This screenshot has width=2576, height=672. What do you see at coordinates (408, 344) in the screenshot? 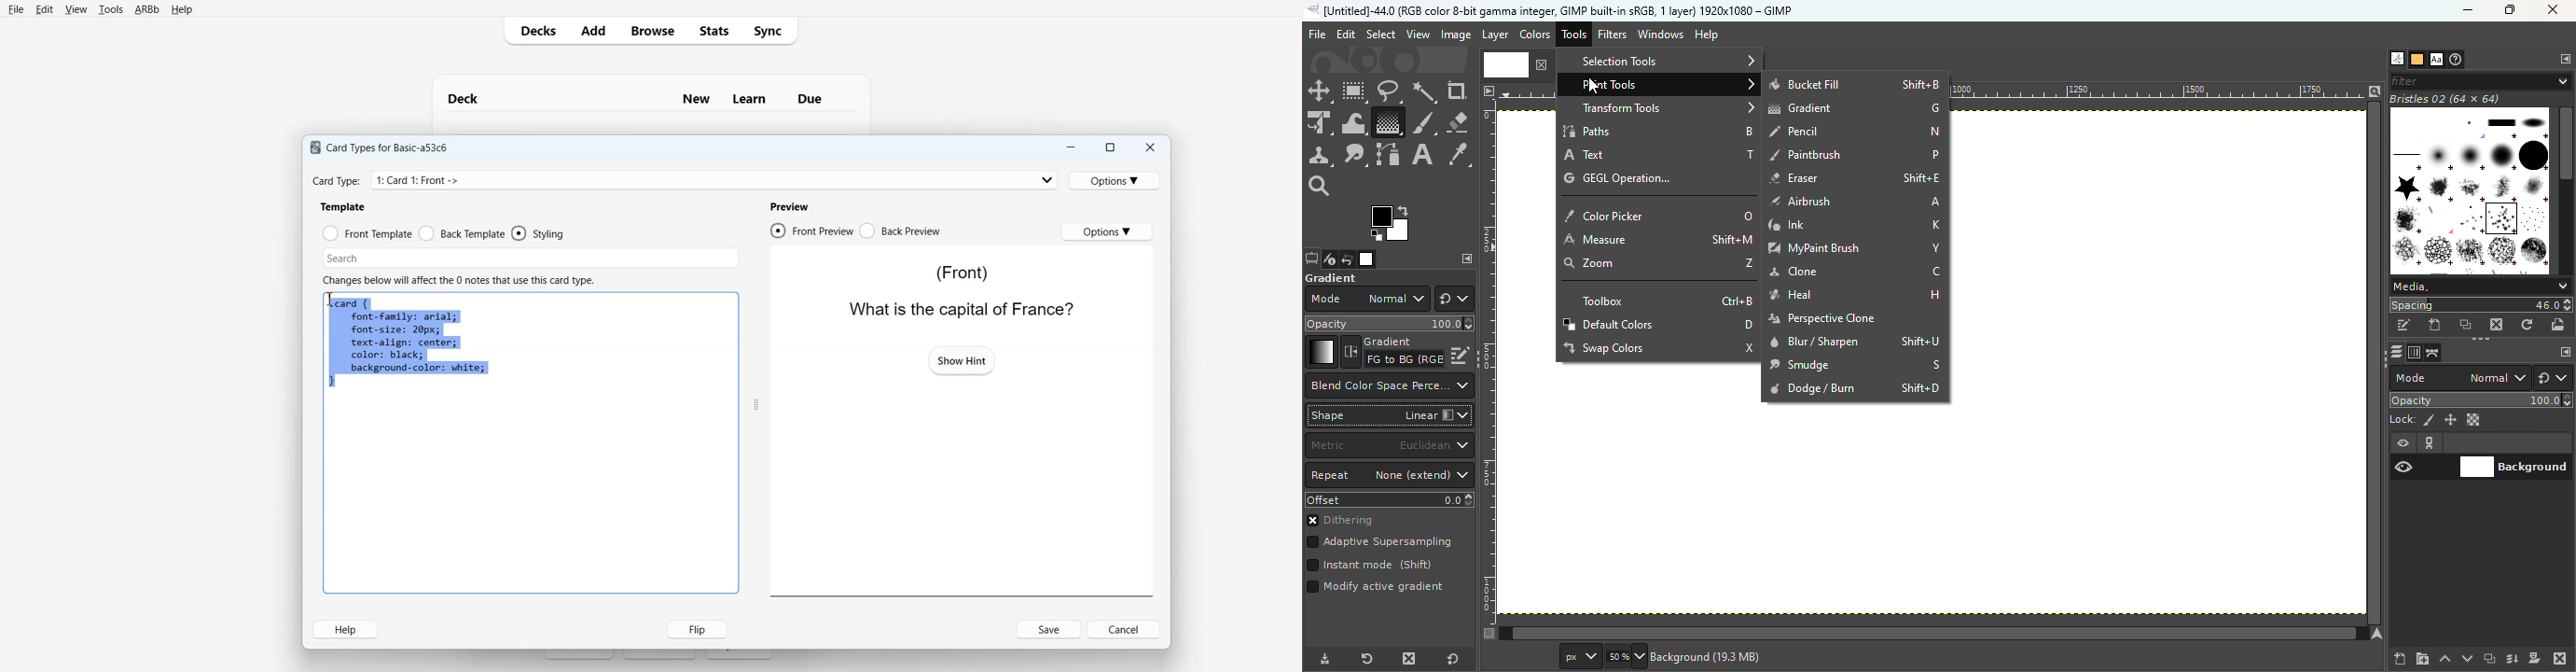
I see `.card {
font-family: arial;
font-size: 20px;
text-align: center;
color: black;

| Jpackground-color: white;

i` at bounding box center [408, 344].